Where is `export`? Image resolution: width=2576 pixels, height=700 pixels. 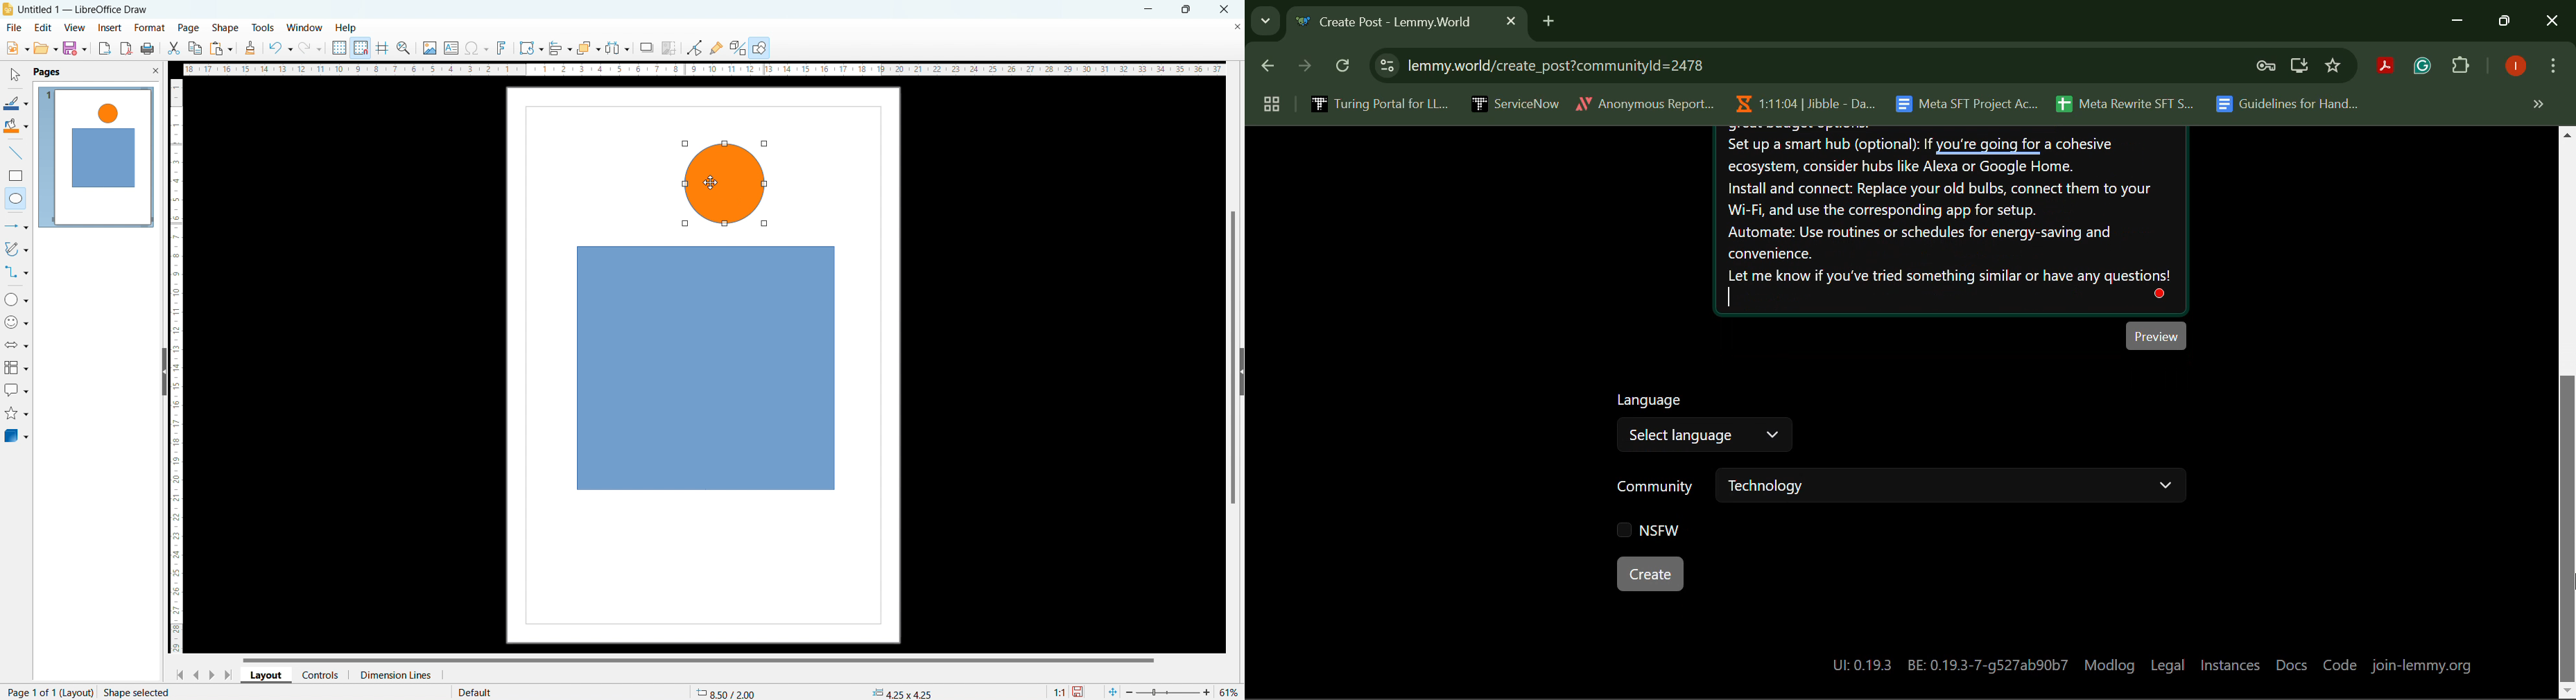 export is located at coordinates (105, 48).